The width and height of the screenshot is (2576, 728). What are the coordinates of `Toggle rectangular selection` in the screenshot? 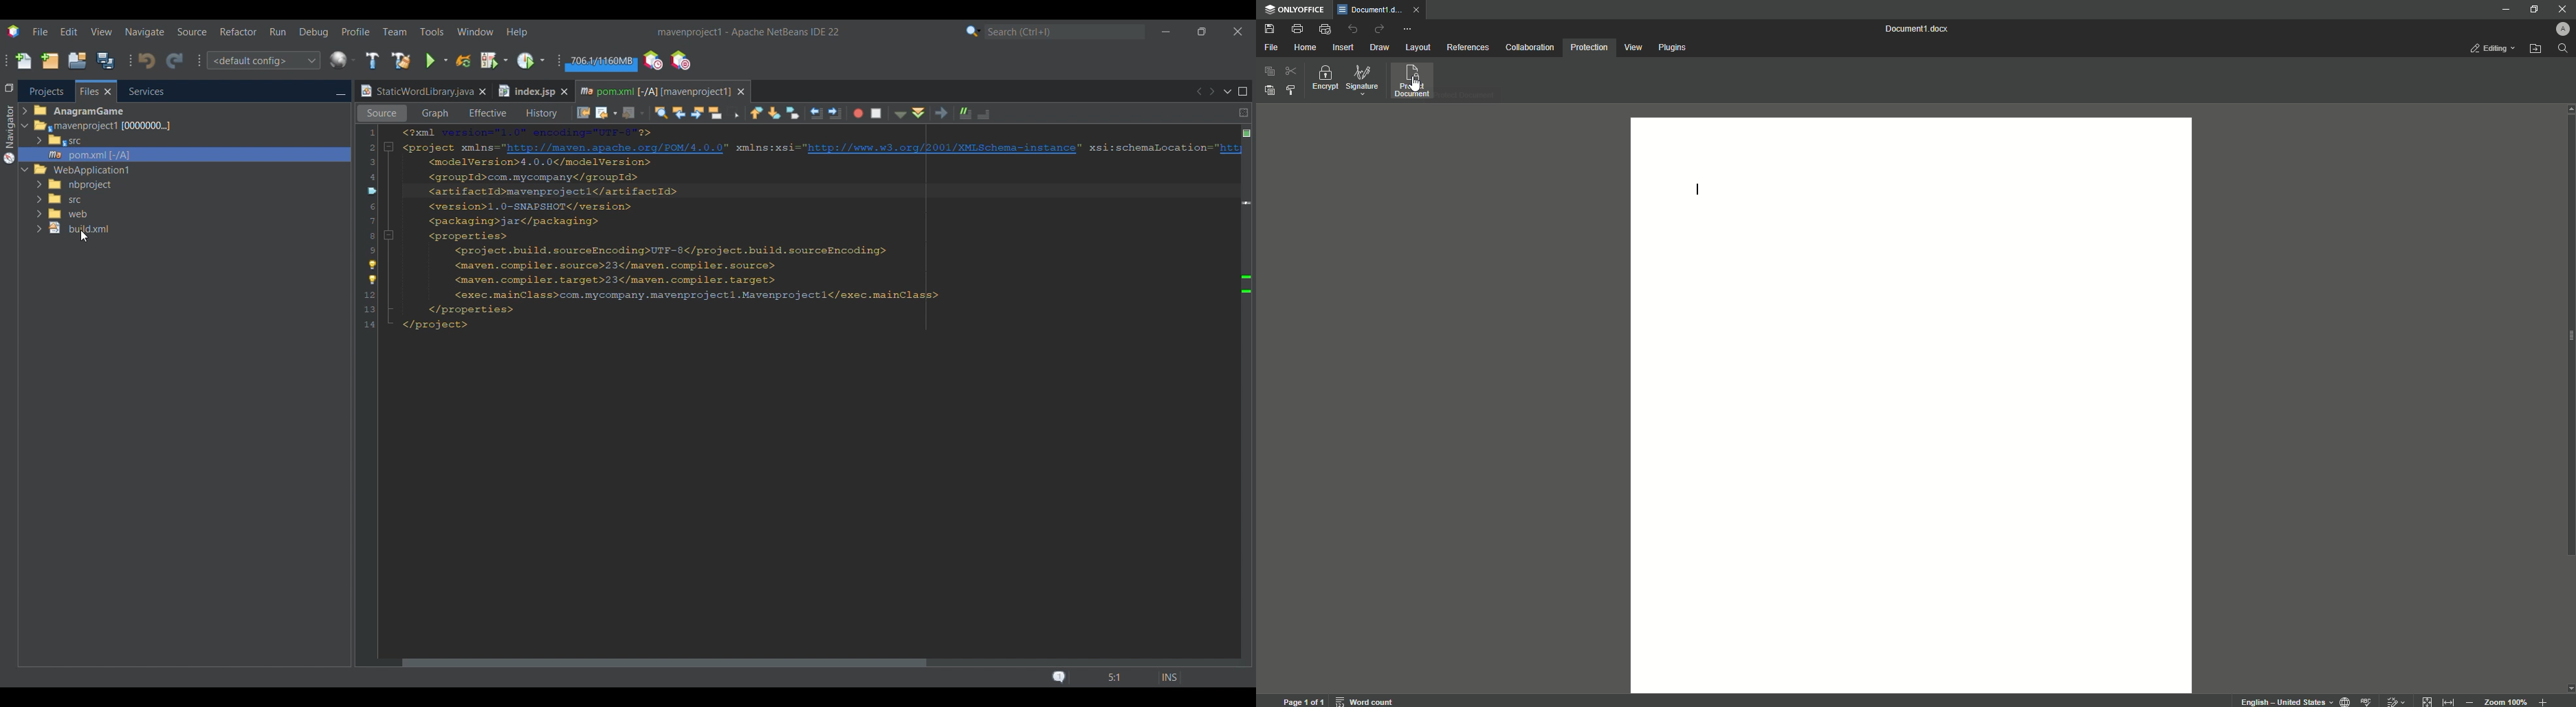 It's located at (736, 114).